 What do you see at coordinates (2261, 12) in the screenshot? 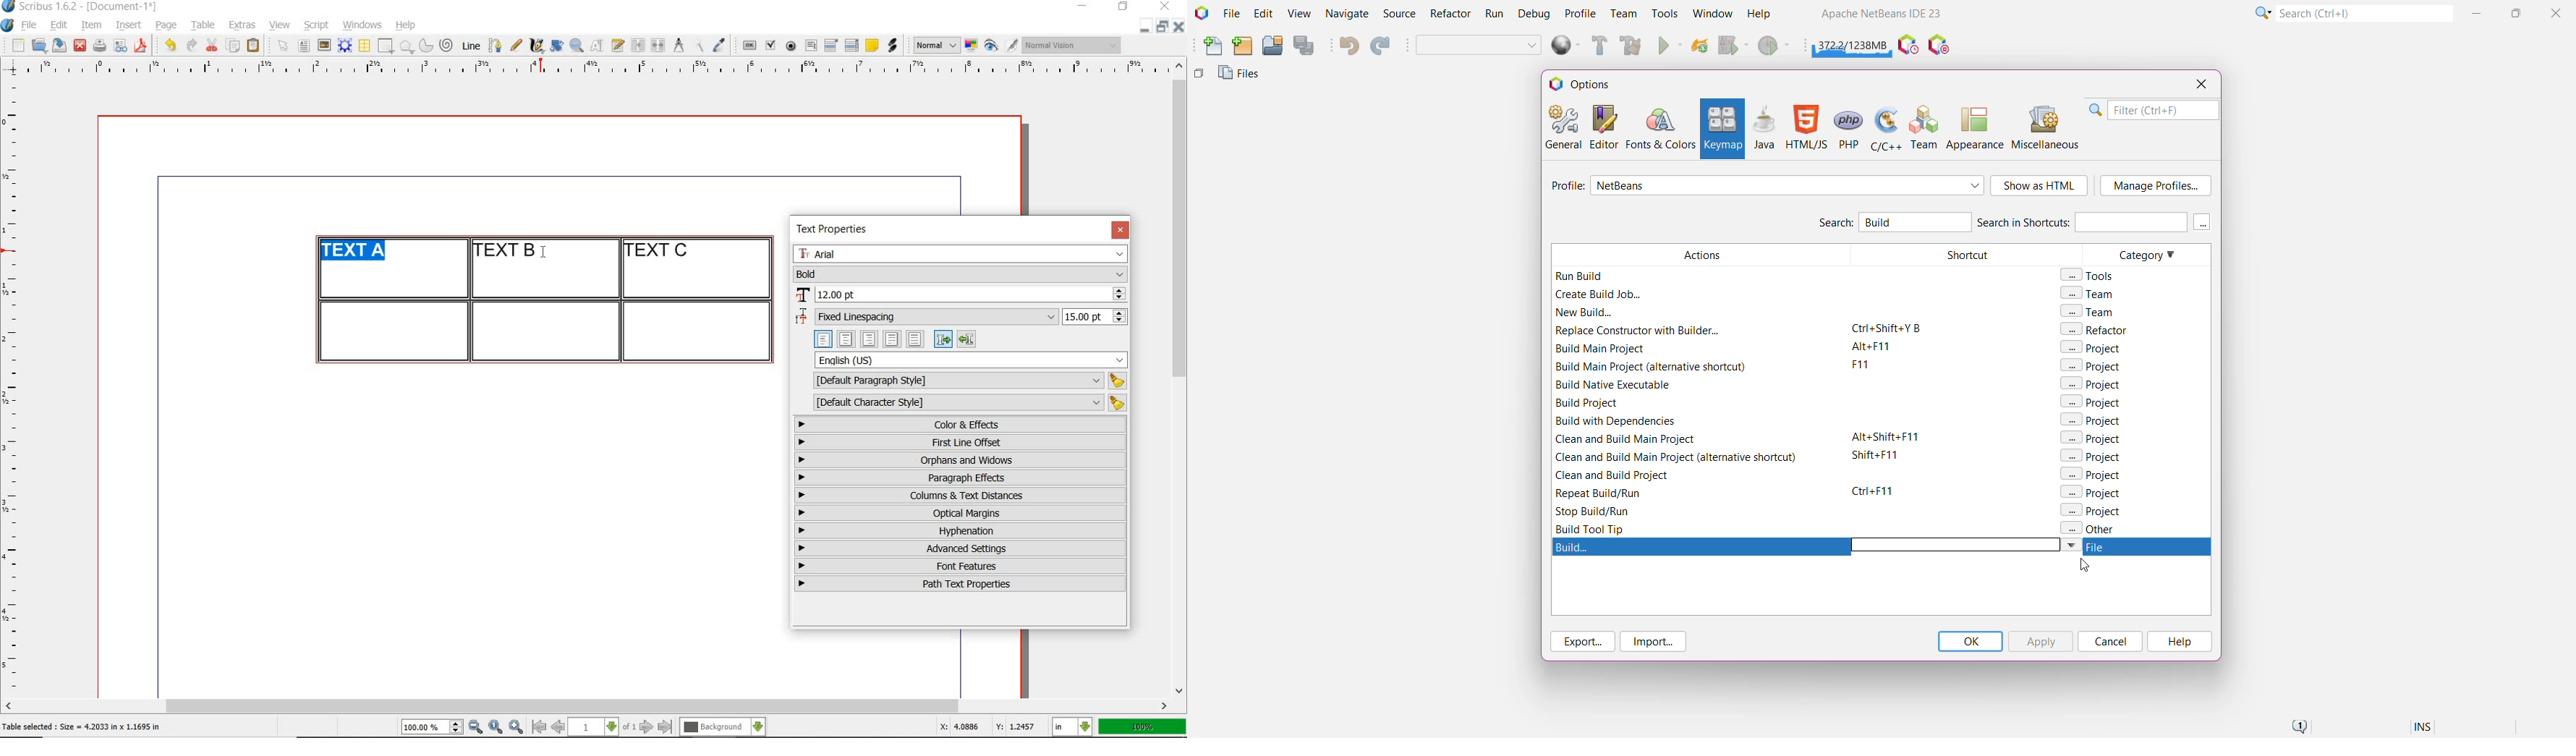
I see `Click or press Shift+F10 for Category Selection` at bounding box center [2261, 12].